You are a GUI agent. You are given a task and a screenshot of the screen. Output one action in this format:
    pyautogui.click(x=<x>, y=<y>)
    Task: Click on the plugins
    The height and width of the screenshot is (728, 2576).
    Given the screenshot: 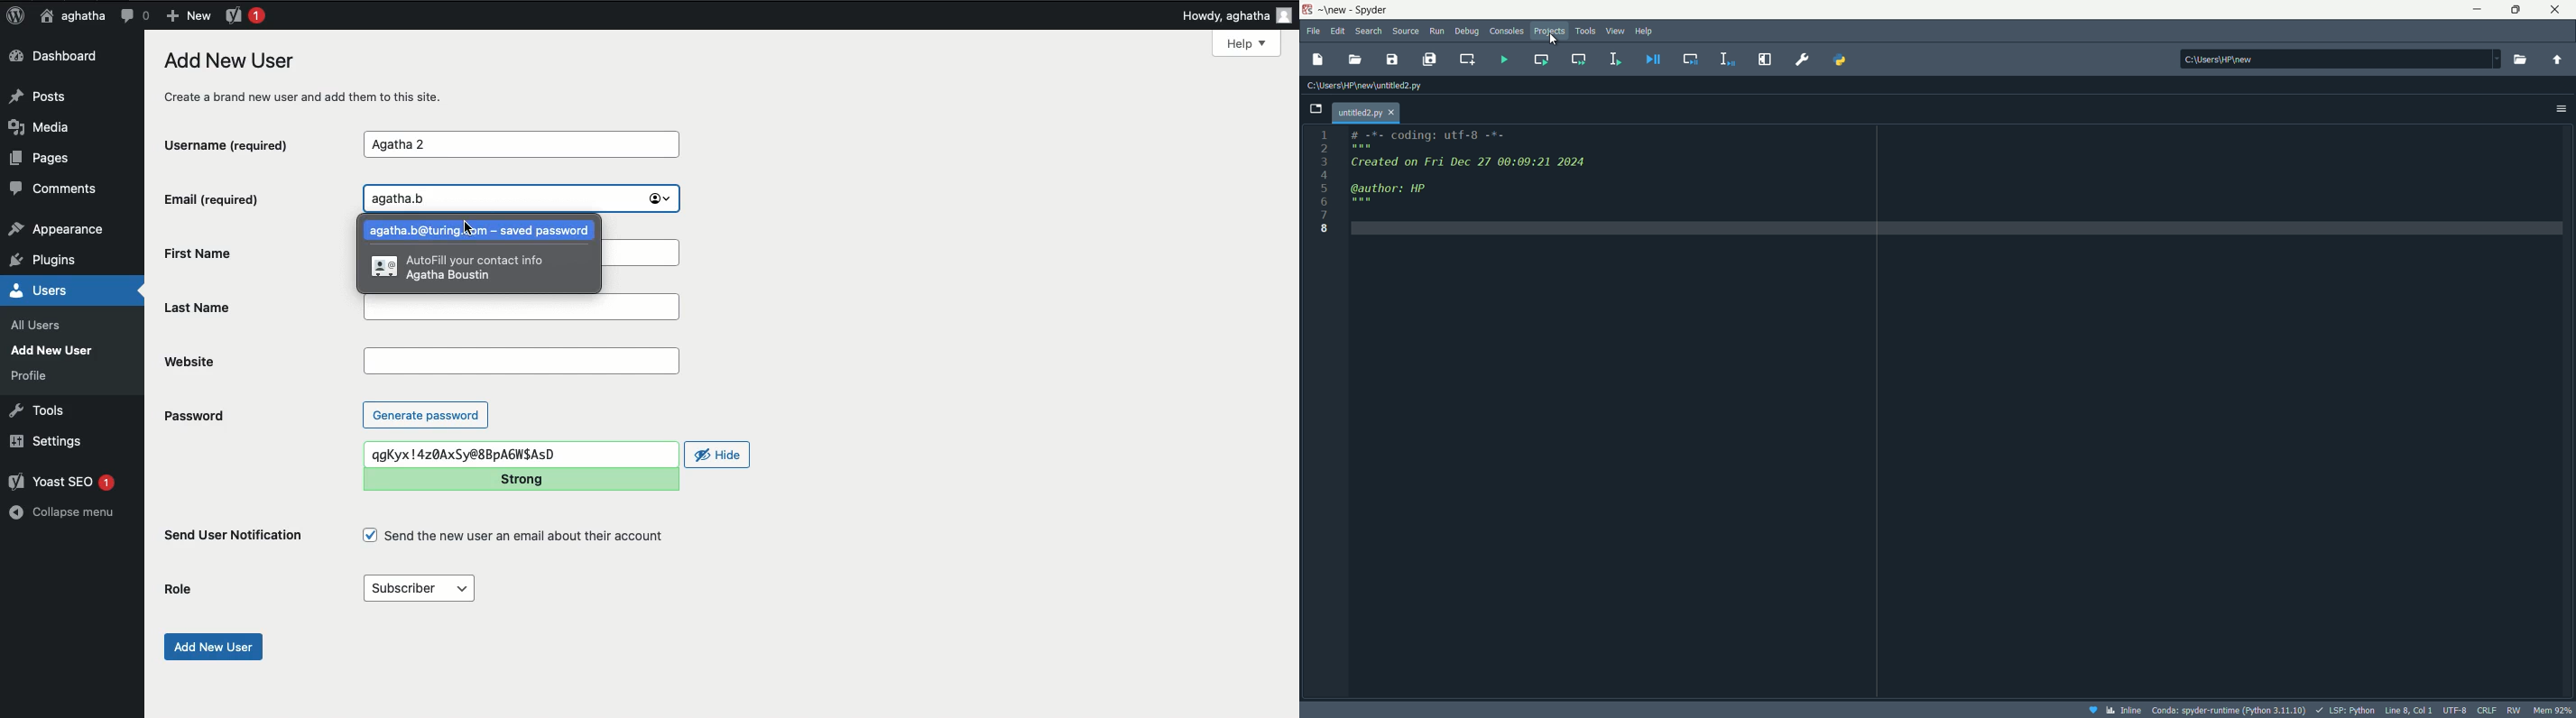 What is the action you would take?
    pyautogui.click(x=52, y=261)
    